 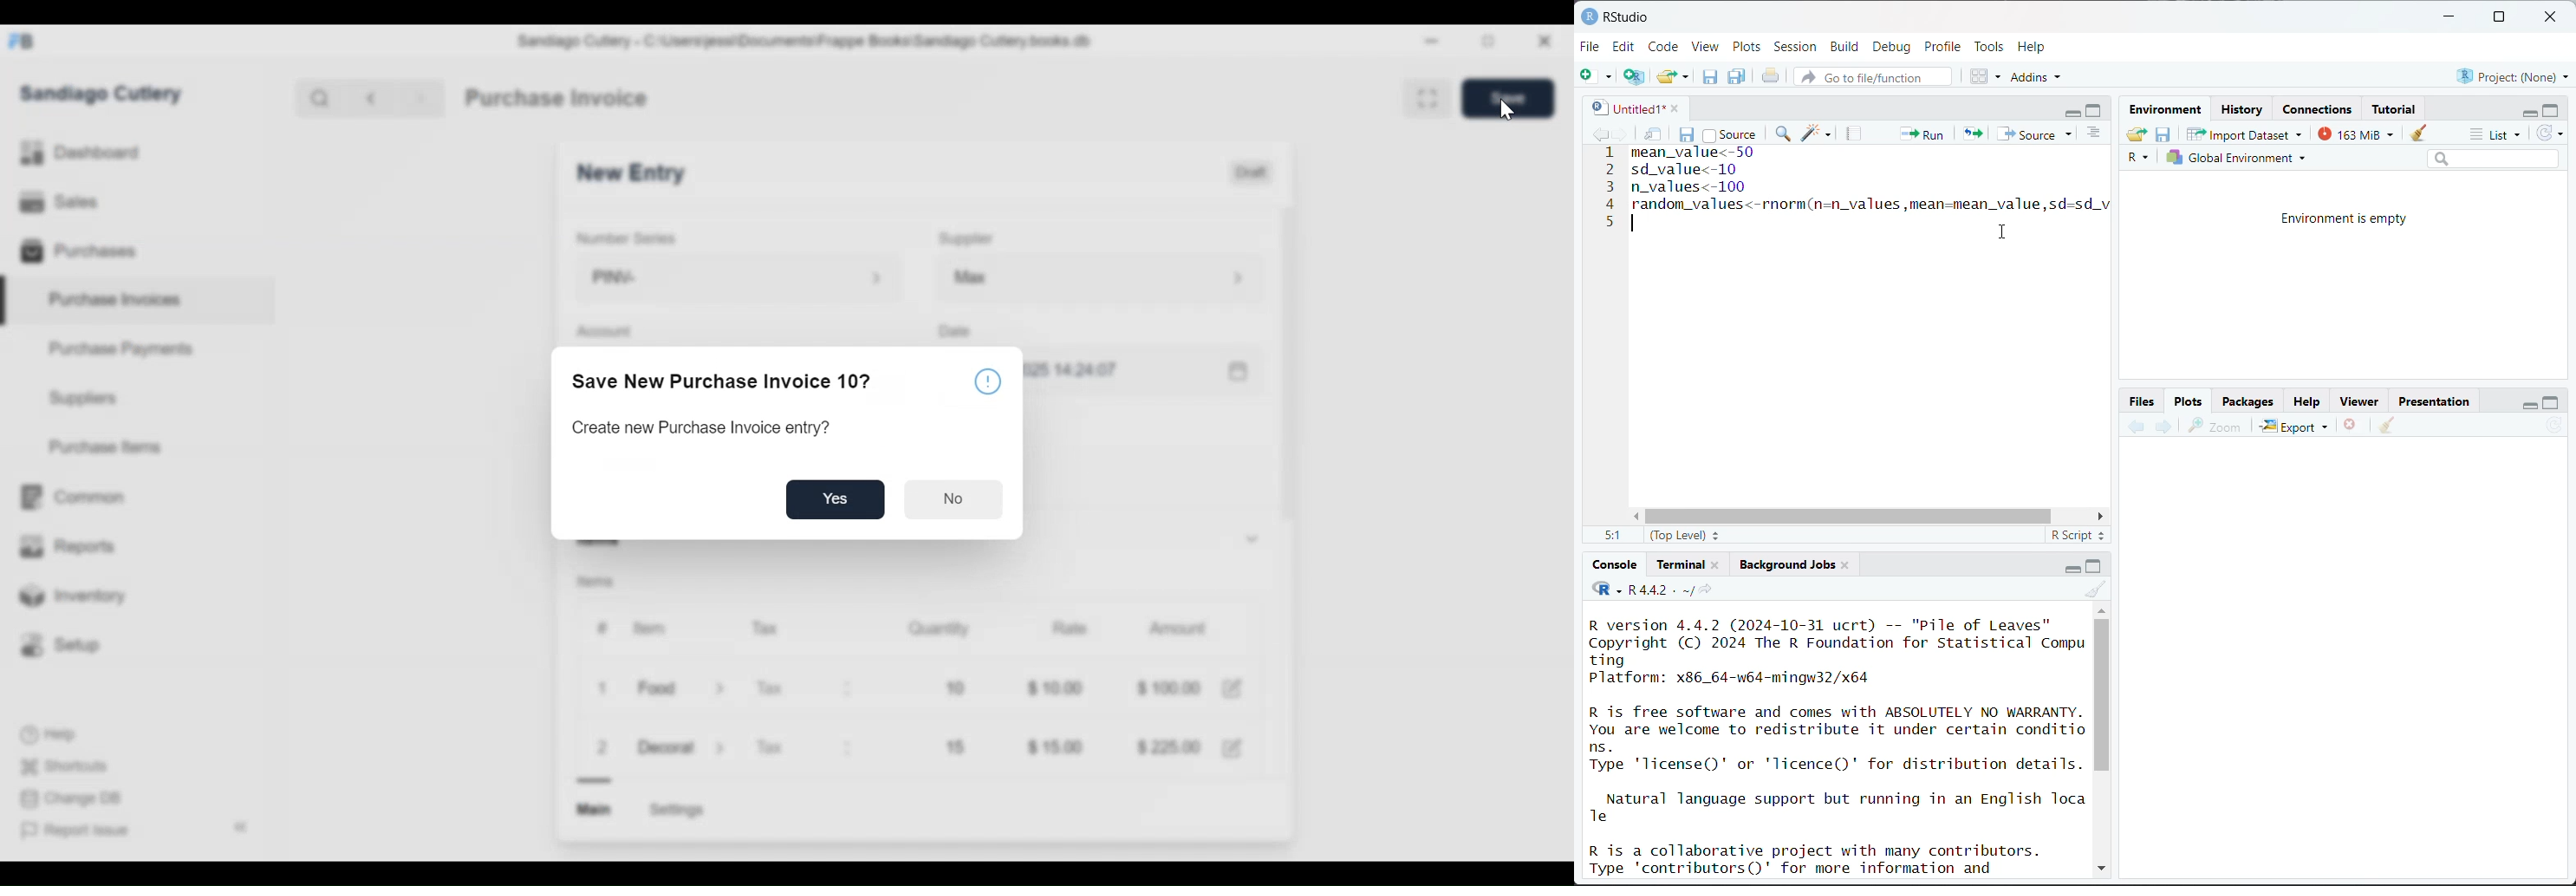 What do you see at coordinates (2162, 427) in the screenshot?
I see `next plot` at bounding box center [2162, 427].